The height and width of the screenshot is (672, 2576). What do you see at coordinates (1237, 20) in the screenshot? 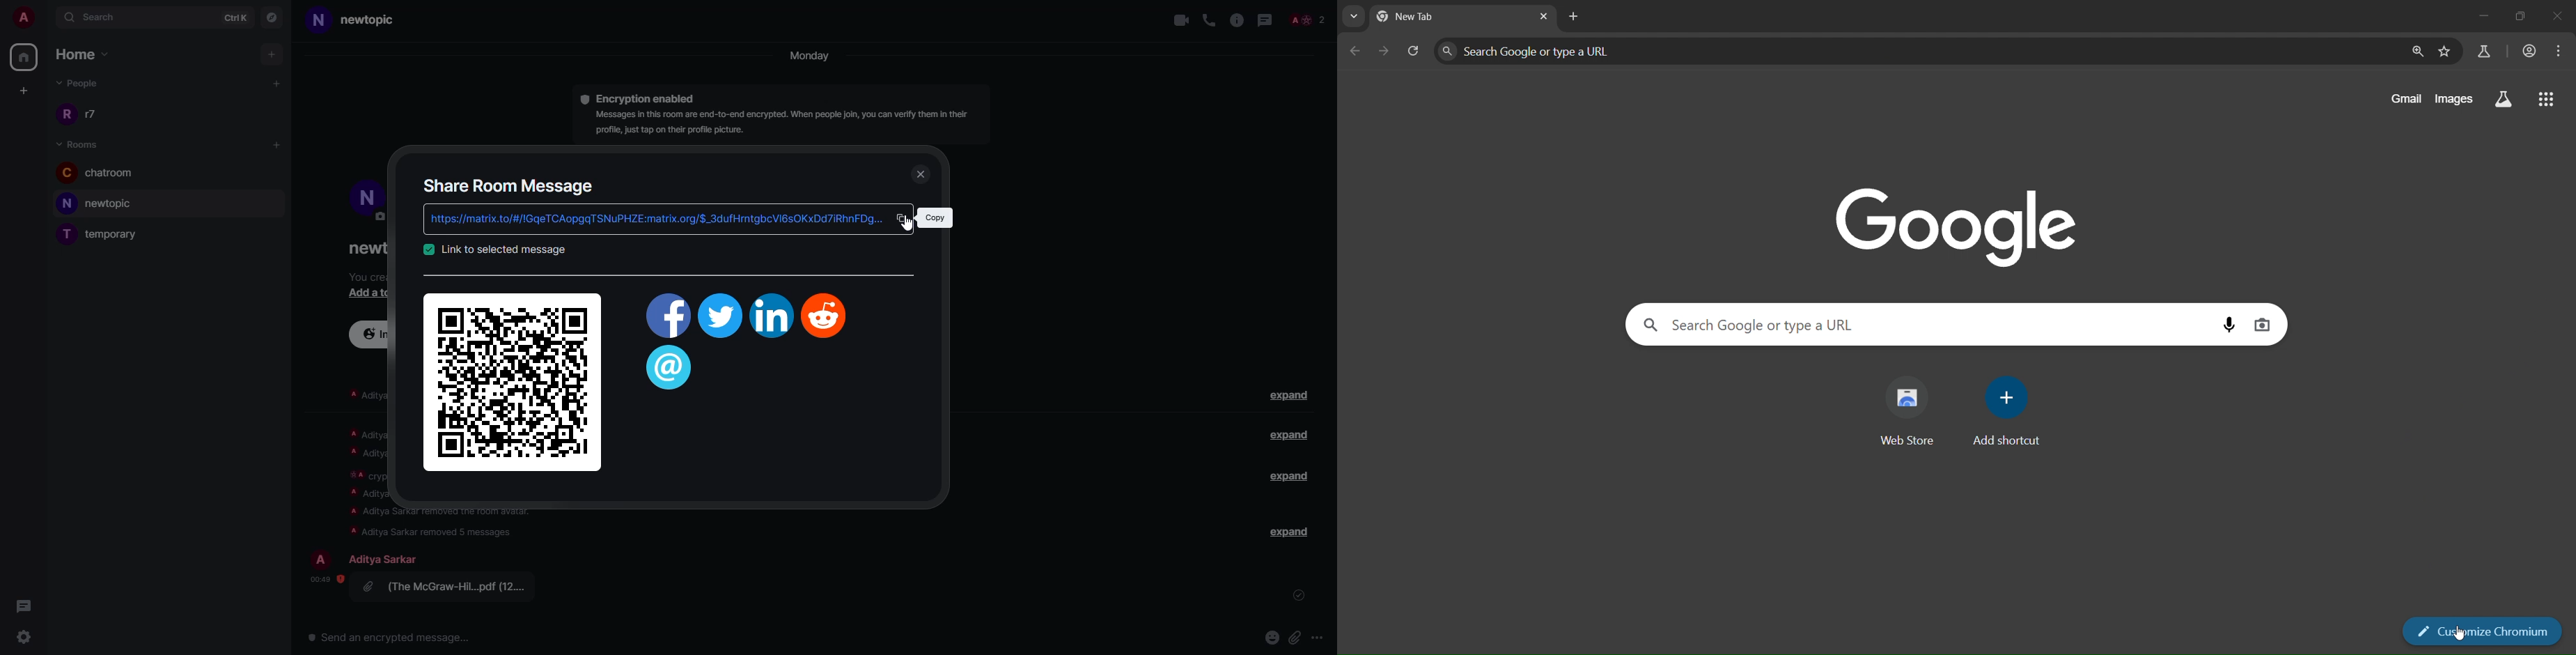
I see `info` at bounding box center [1237, 20].